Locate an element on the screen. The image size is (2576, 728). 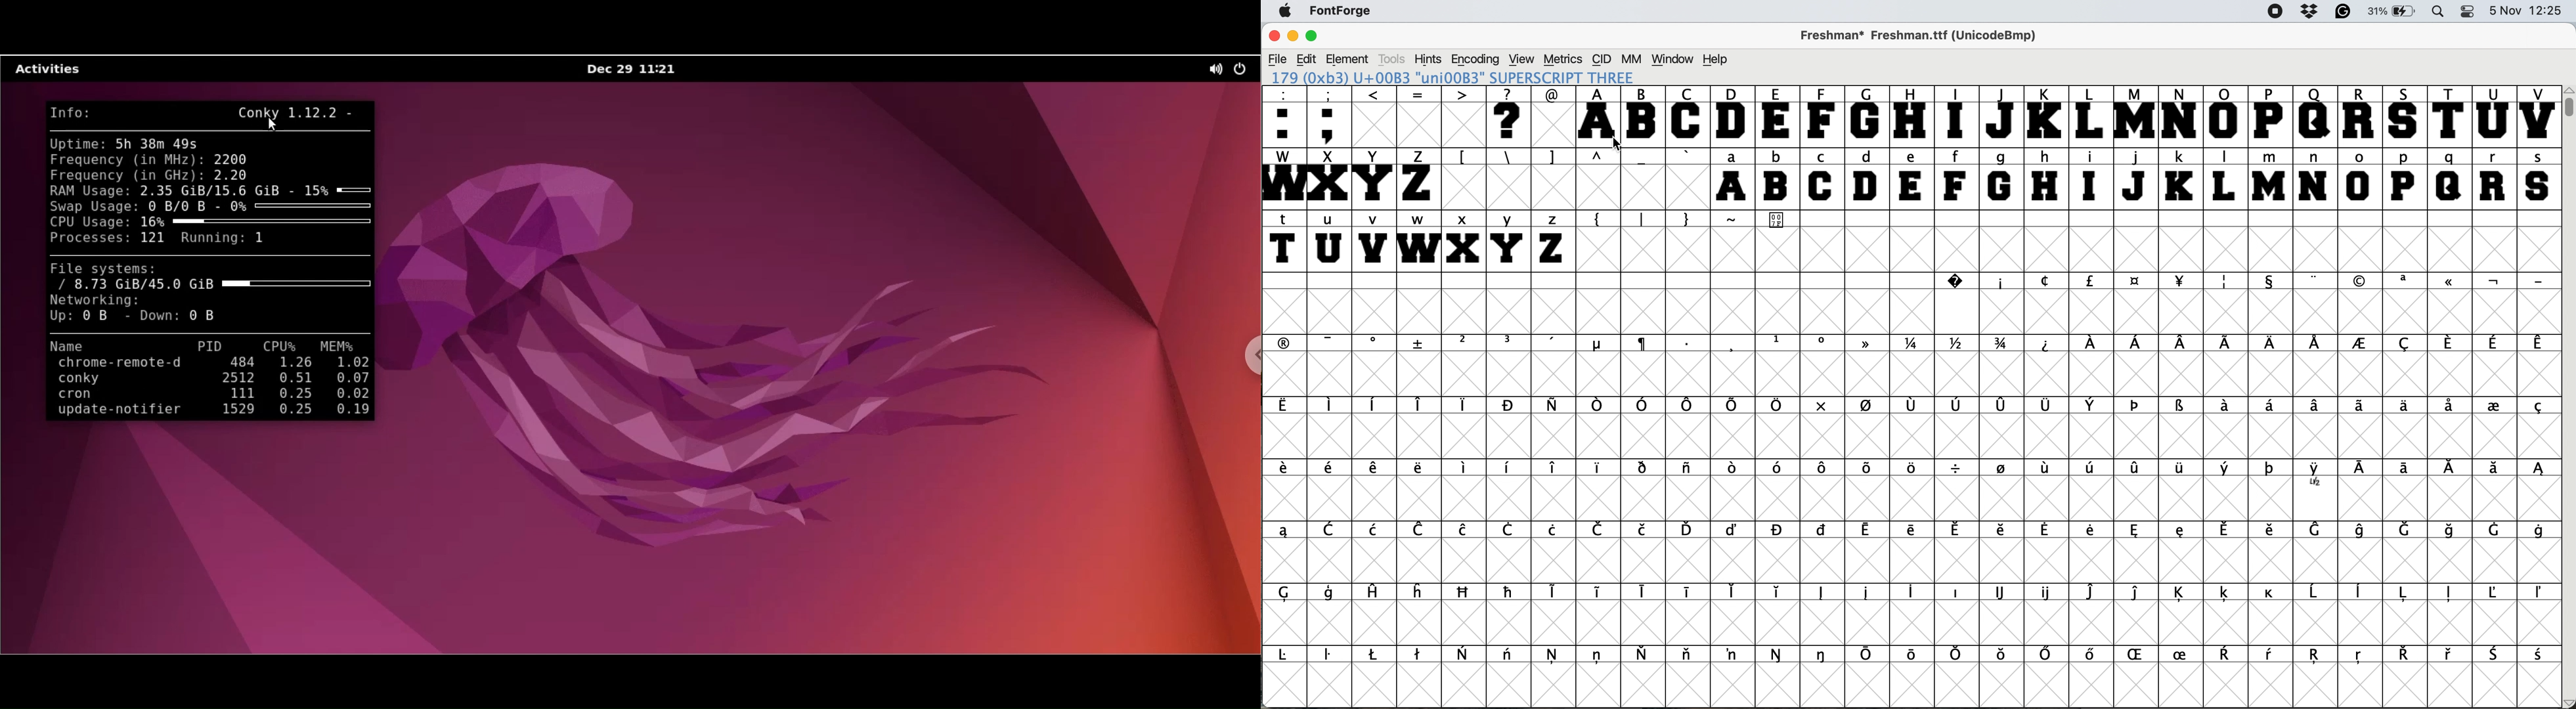
symbol is located at coordinates (2364, 469).